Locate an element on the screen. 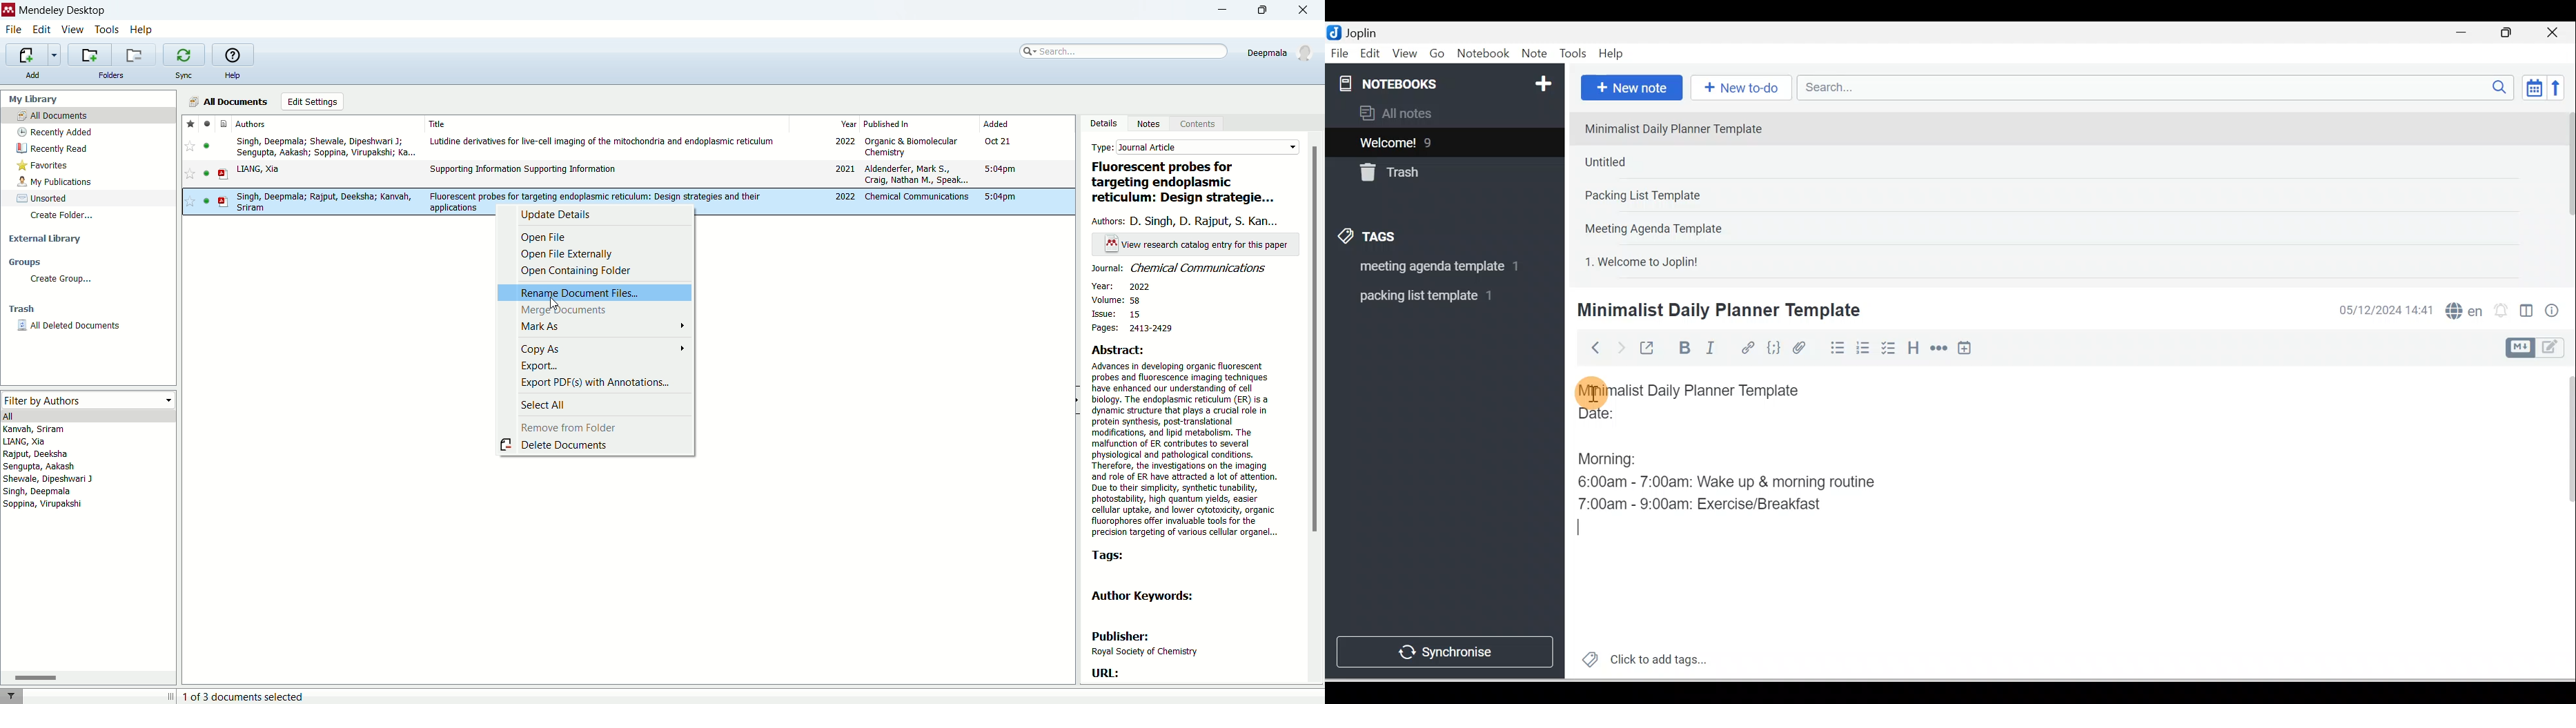 Image resolution: width=2576 pixels, height=728 pixels. close is located at coordinates (1303, 10).